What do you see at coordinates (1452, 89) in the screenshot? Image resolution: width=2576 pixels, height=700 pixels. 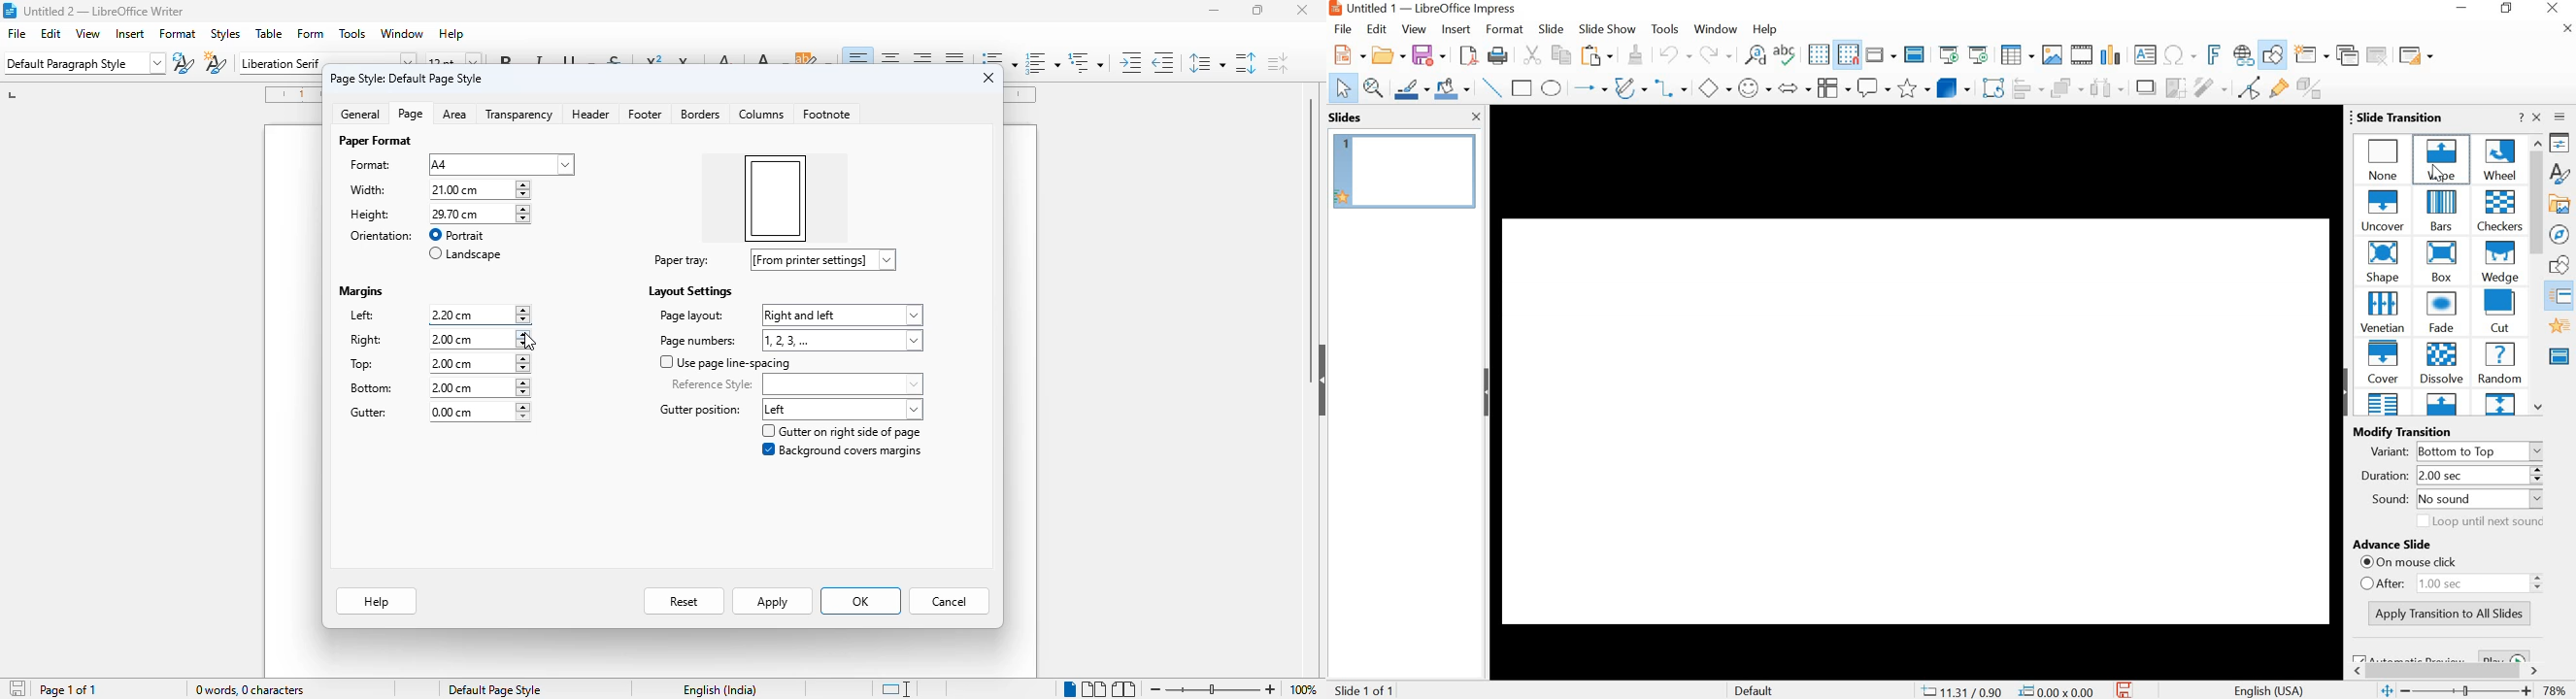 I see `Fill color` at bounding box center [1452, 89].